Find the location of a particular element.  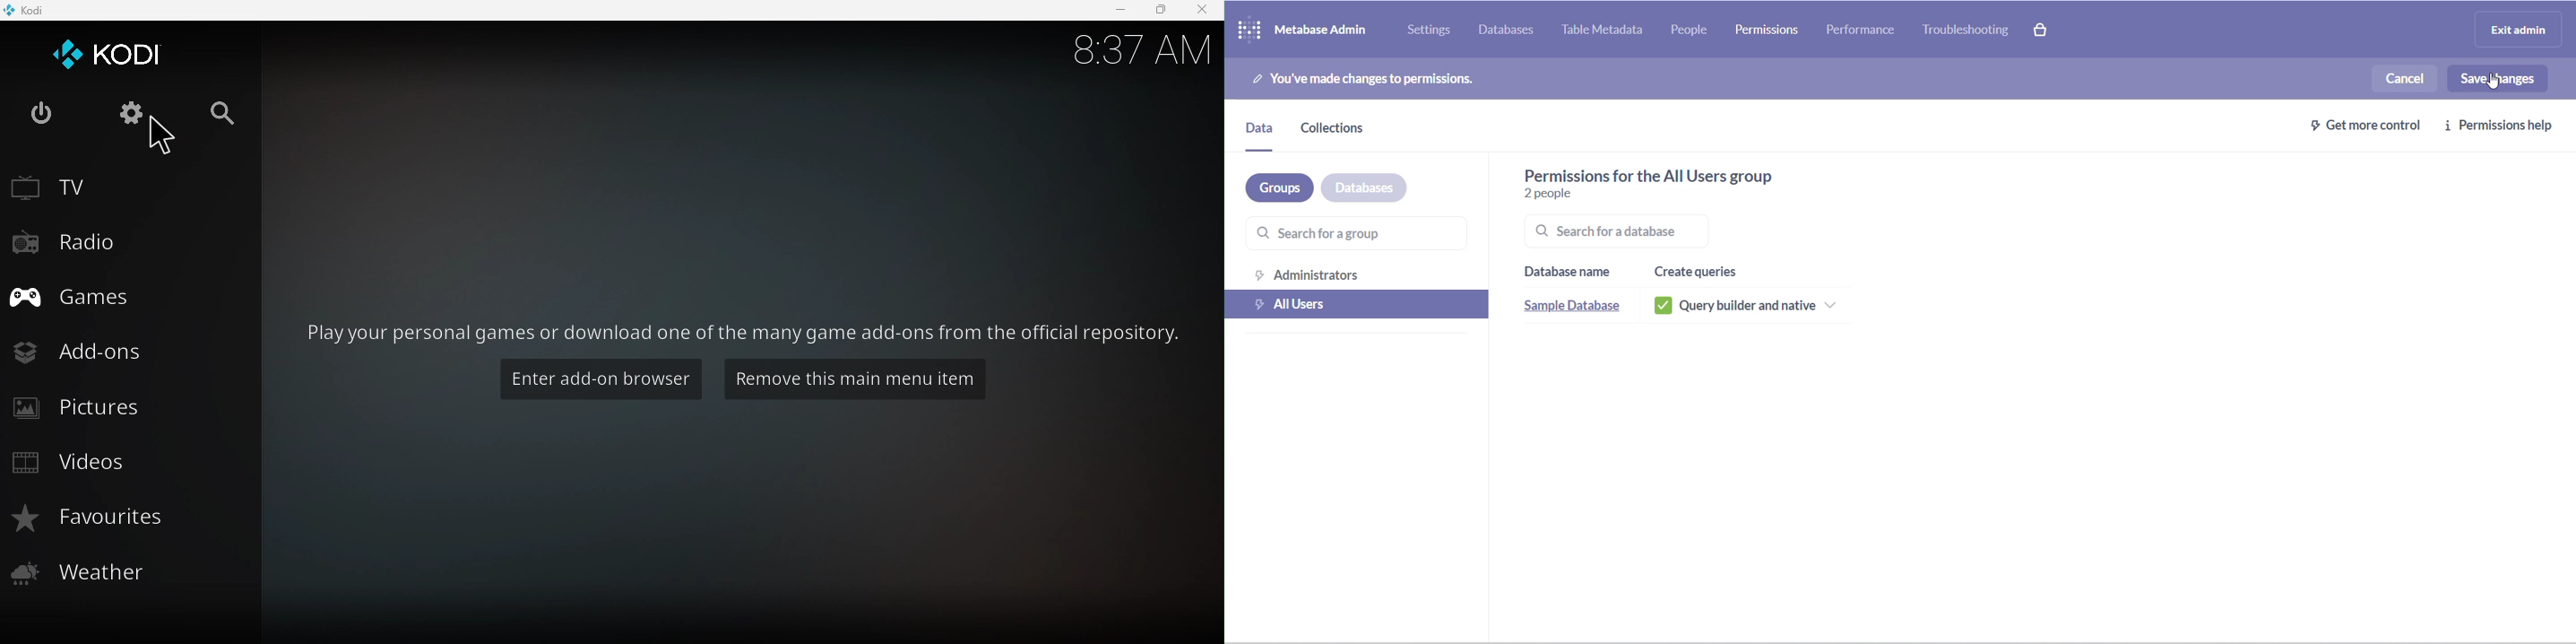

Weather is located at coordinates (125, 578).